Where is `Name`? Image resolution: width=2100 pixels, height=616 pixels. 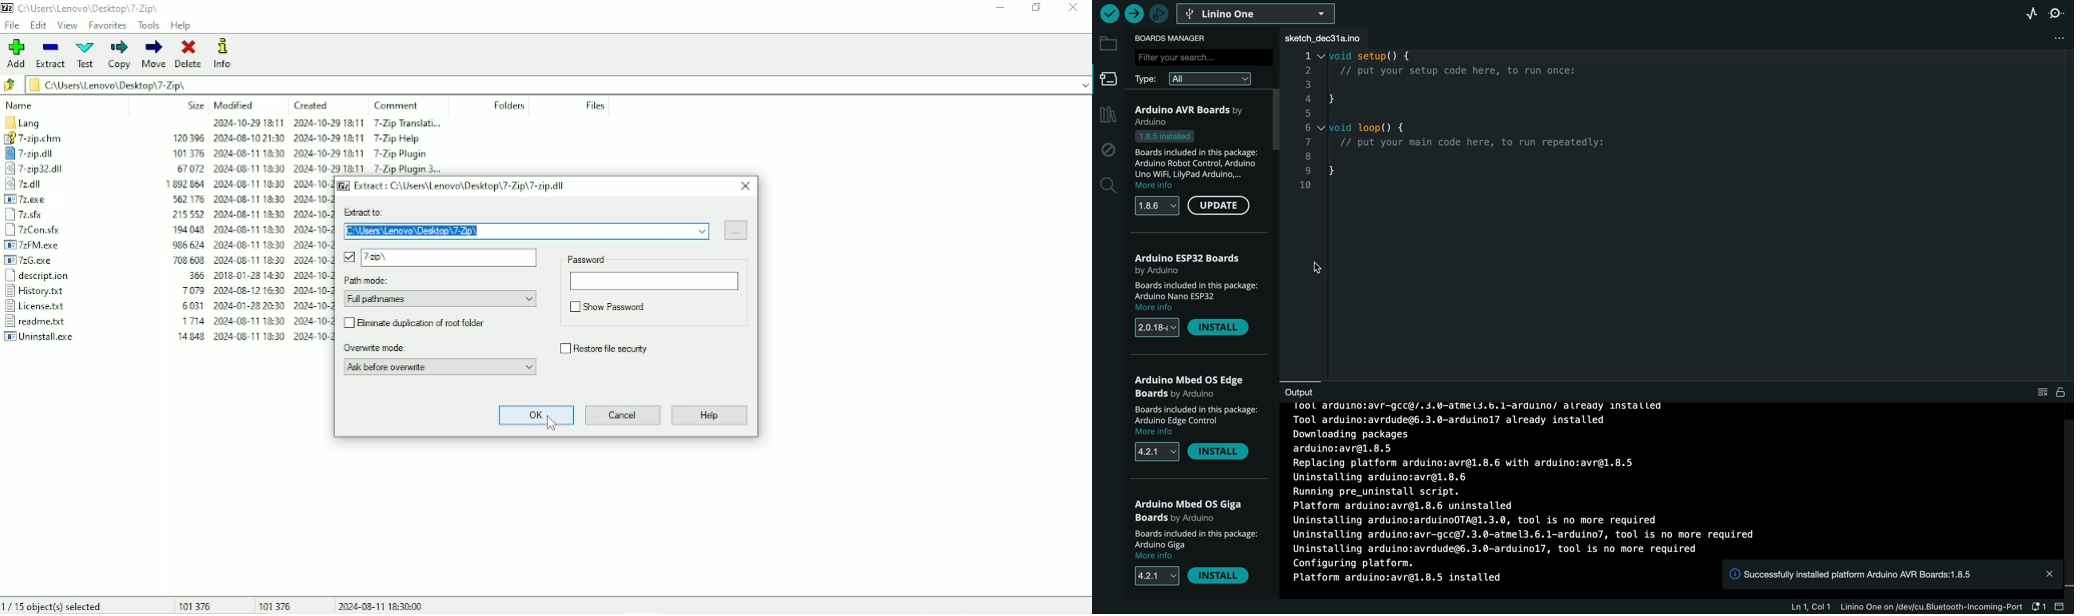
Name is located at coordinates (21, 105).